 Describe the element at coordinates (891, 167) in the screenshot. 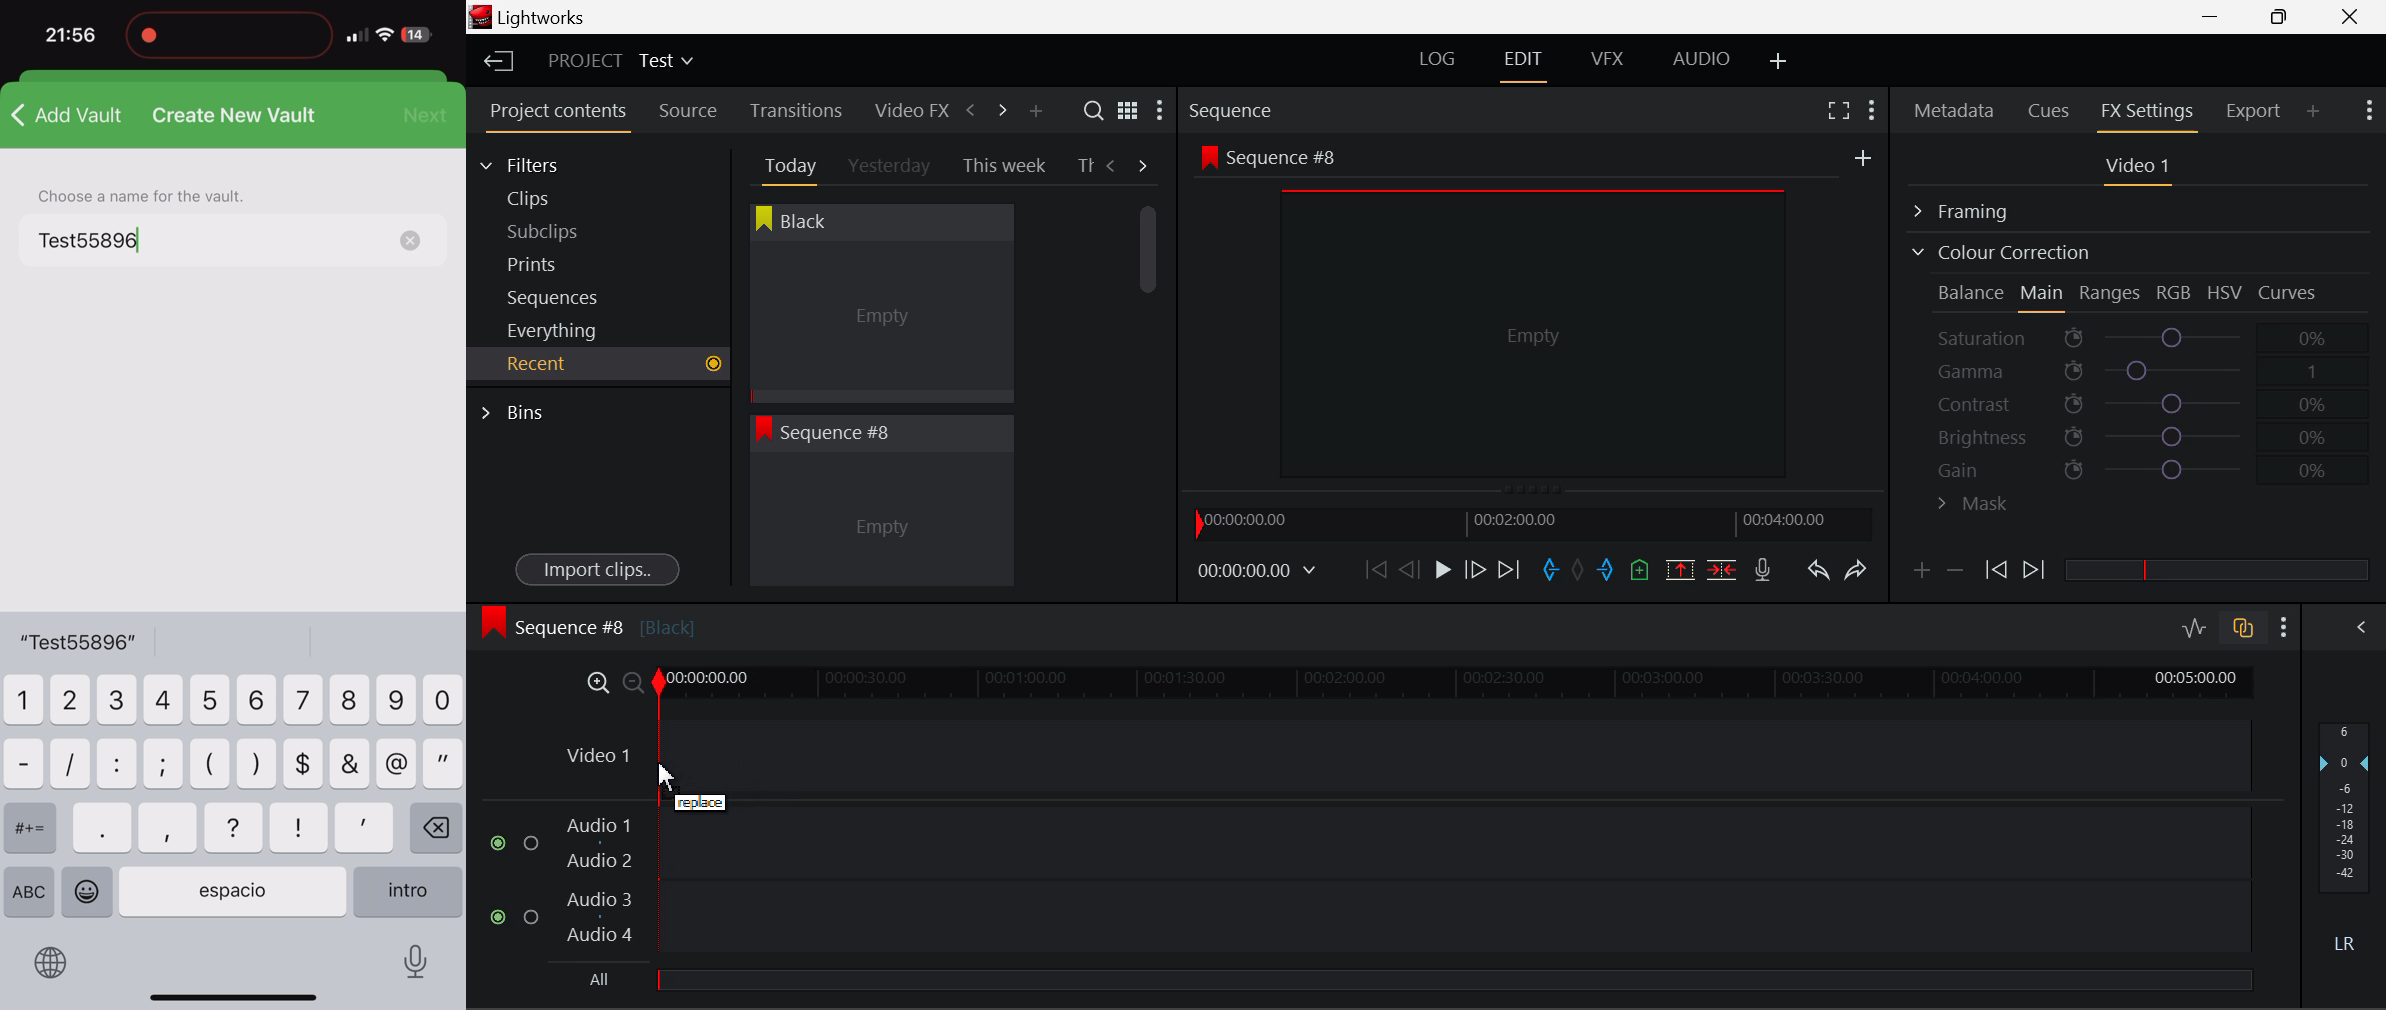

I see `Yesterday Tab` at that location.